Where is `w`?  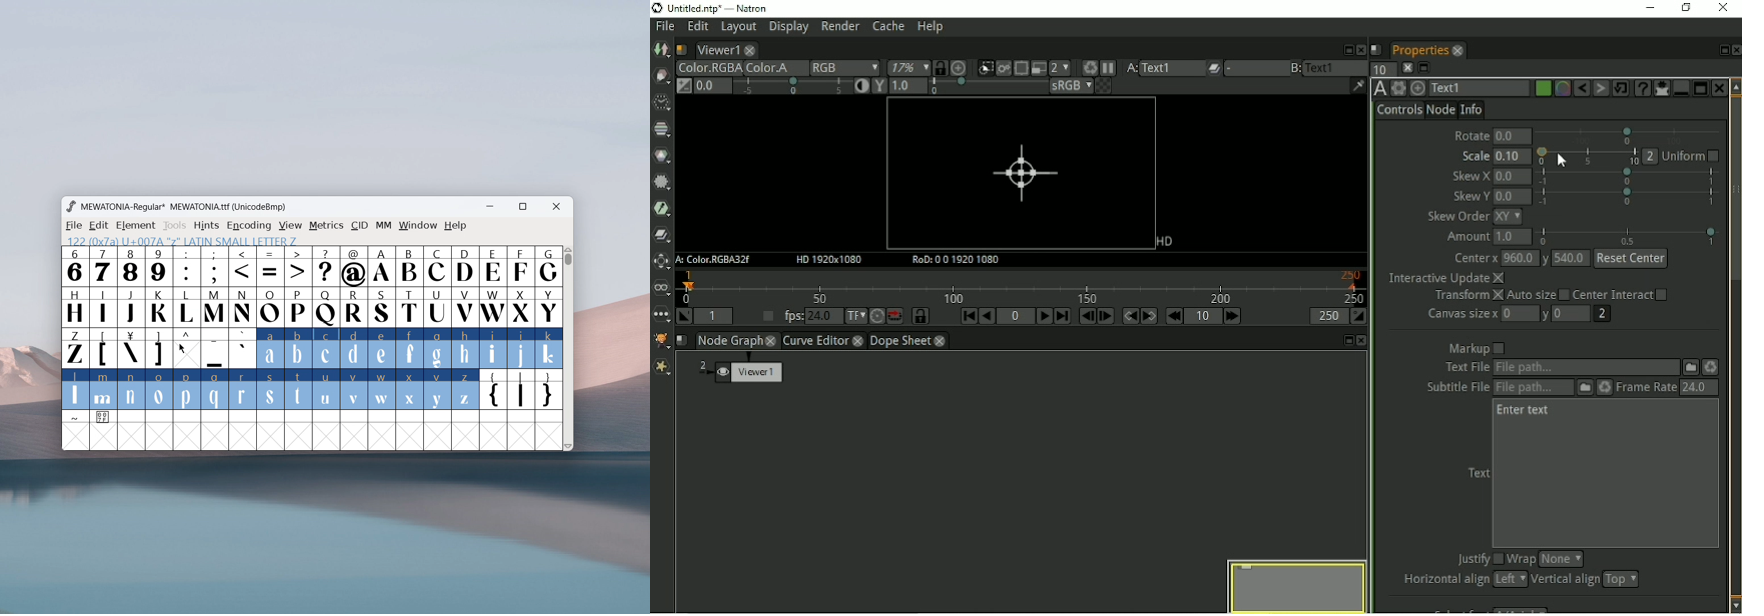 w is located at coordinates (382, 389).